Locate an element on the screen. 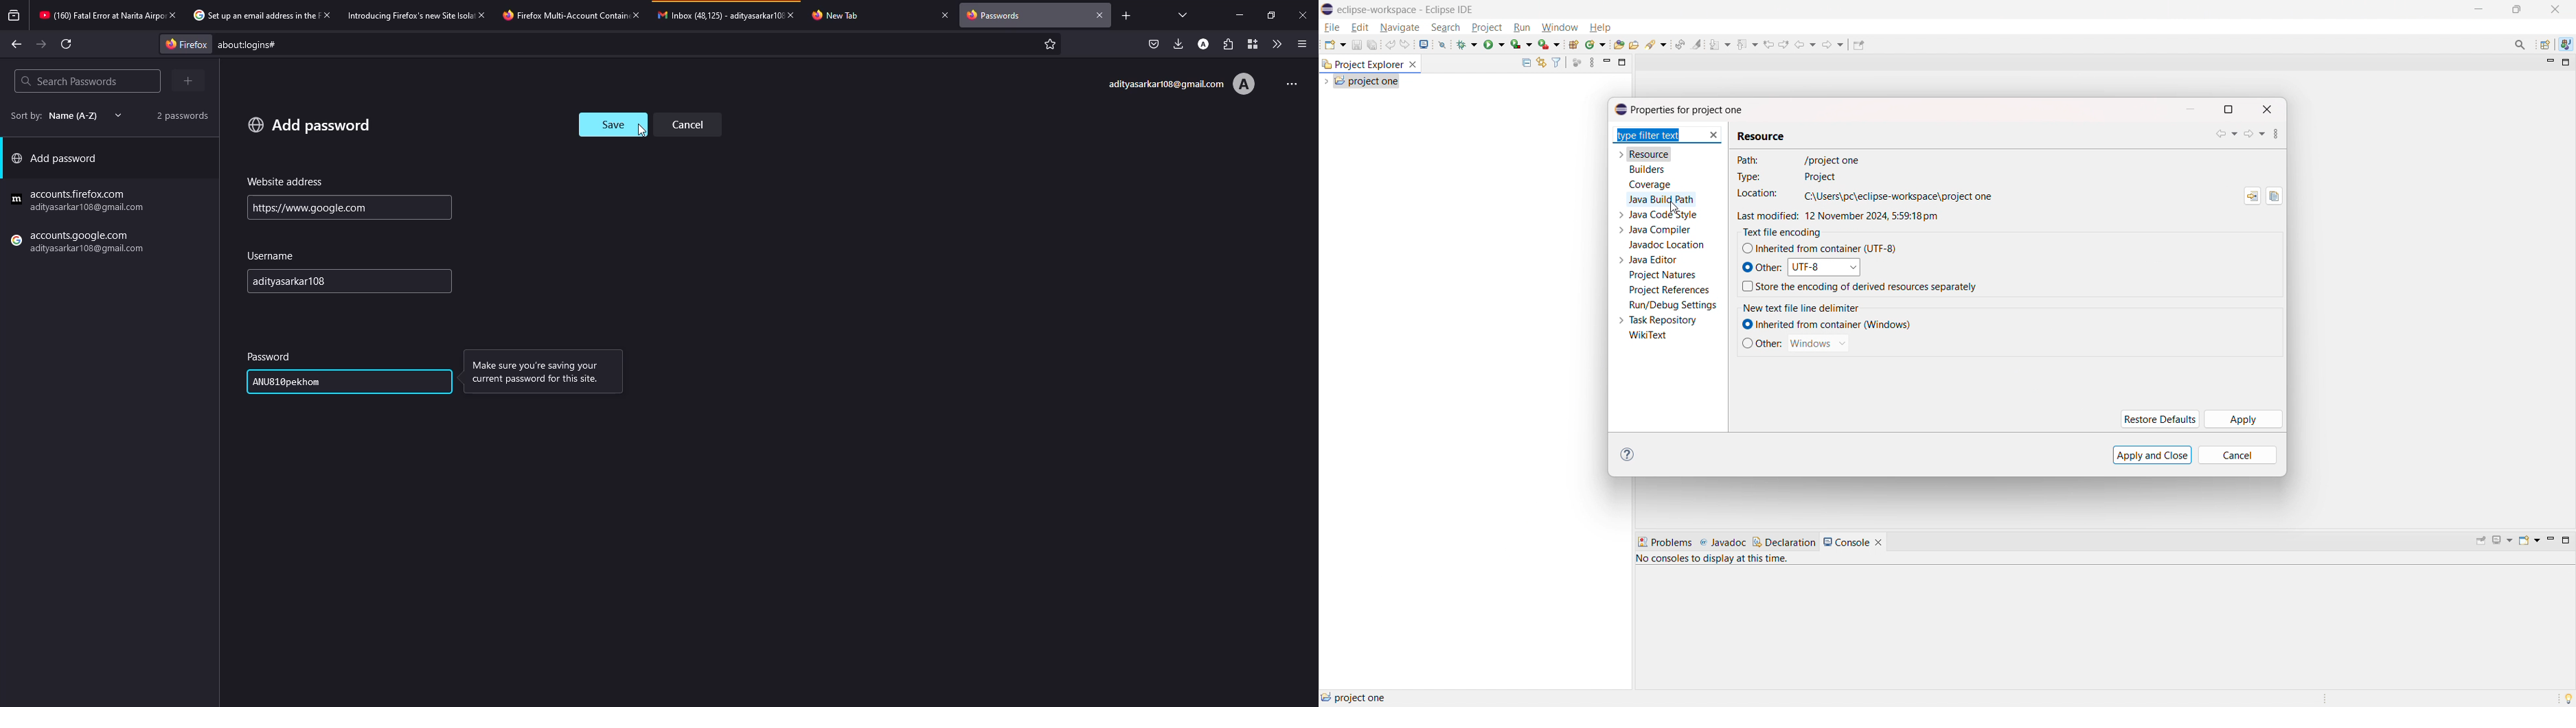 This screenshot has width=2576, height=728. new text file line delimiter  is located at coordinates (1812, 306).